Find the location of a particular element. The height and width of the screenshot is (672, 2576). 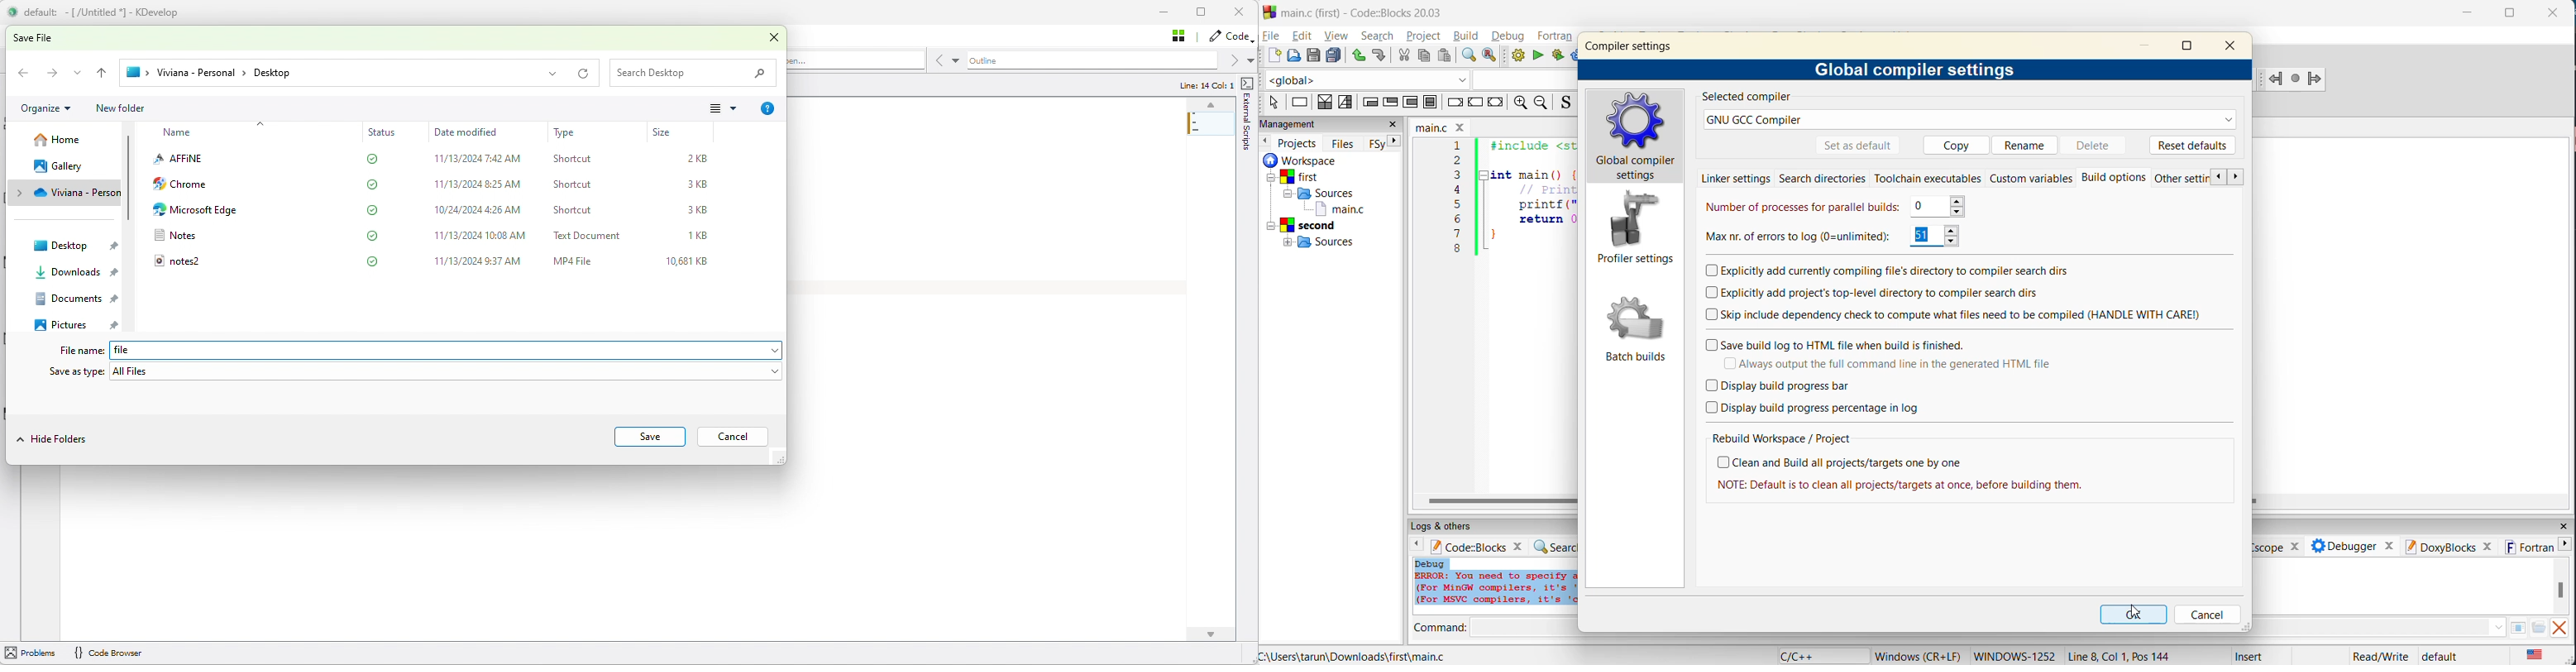

toolchain executables is located at coordinates (1927, 177).